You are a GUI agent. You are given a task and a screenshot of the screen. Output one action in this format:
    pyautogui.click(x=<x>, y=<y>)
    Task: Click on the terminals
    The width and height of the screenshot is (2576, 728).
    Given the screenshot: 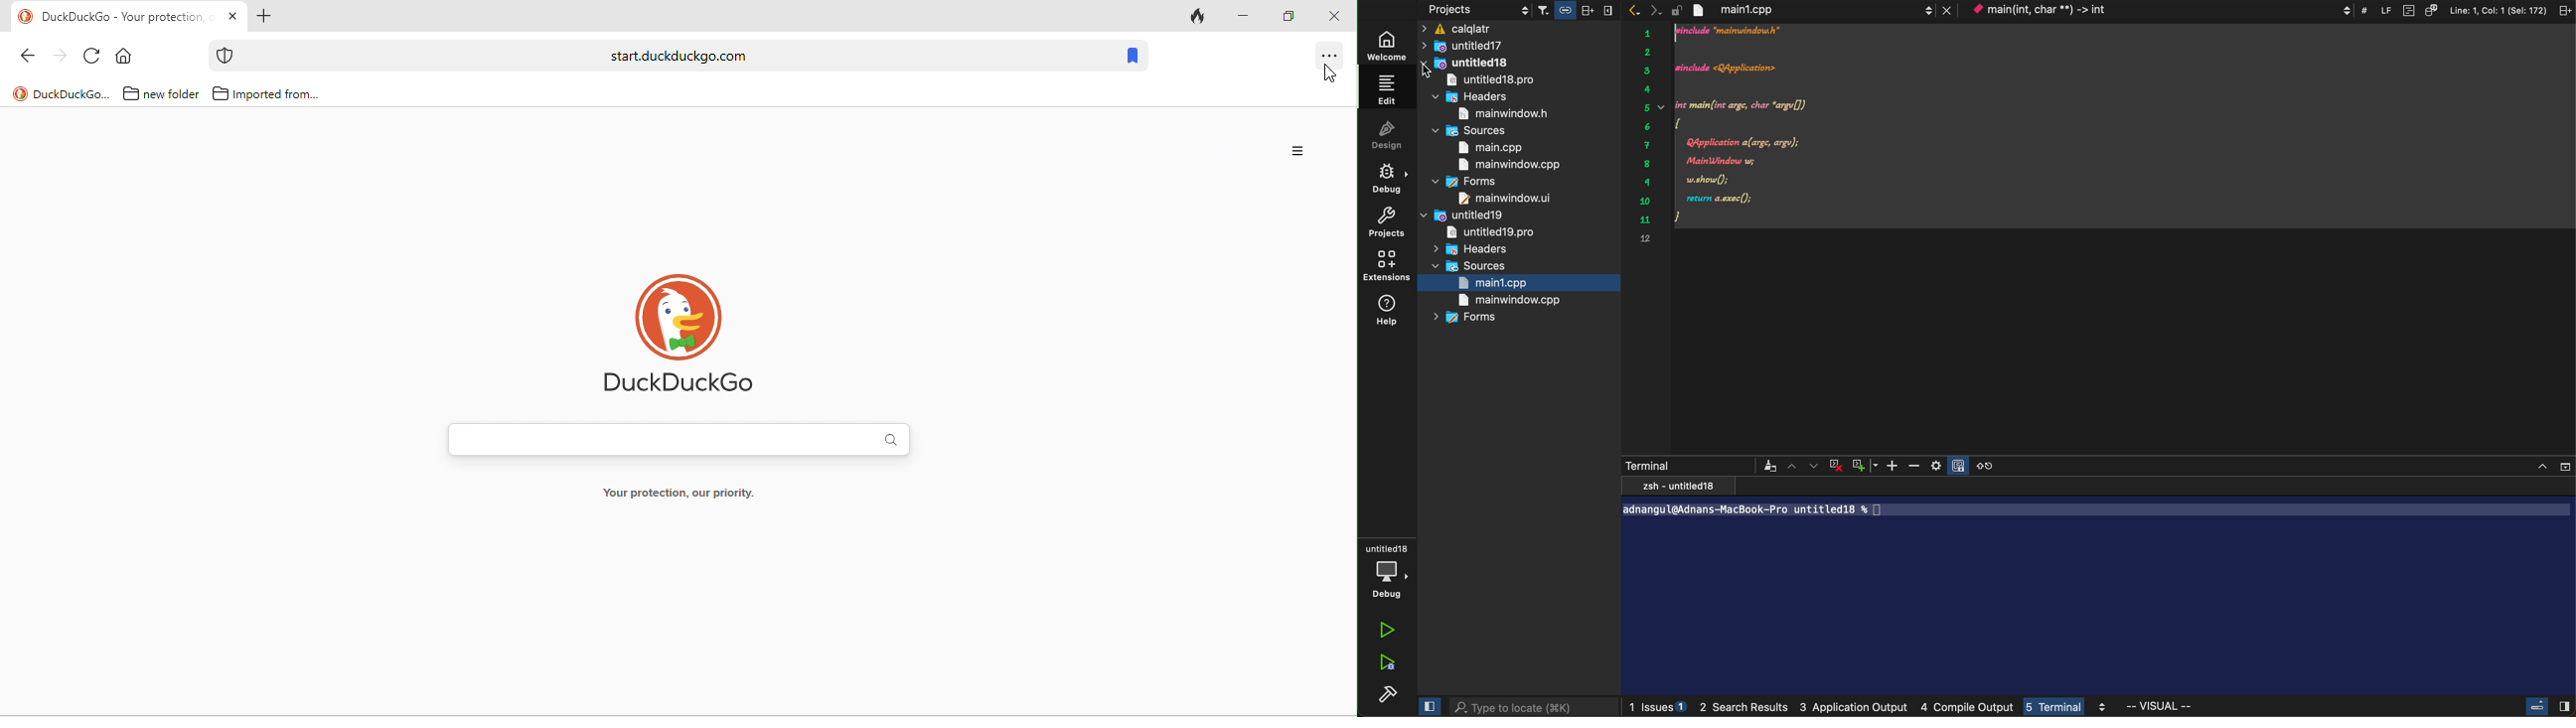 What is the action you would take?
    pyautogui.click(x=1699, y=466)
    